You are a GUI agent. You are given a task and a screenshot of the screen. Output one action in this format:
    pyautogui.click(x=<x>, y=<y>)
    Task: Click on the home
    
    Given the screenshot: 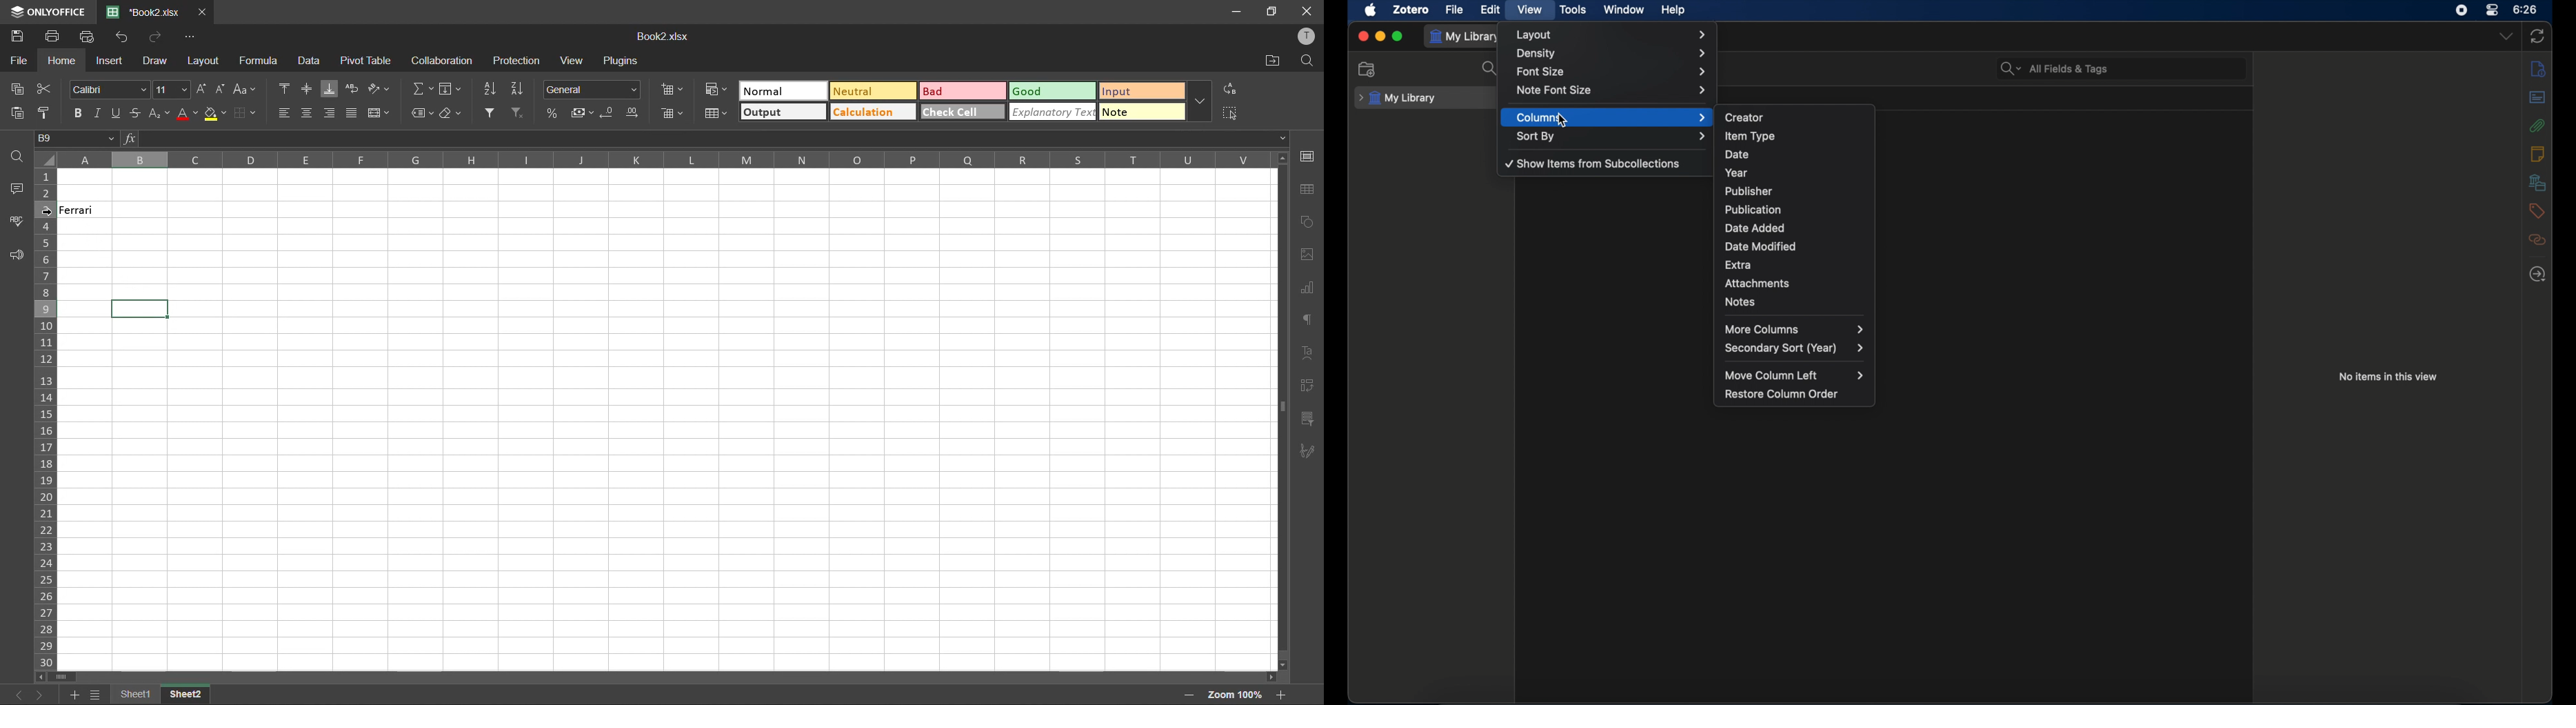 What is the action you would take?
    pyautogui.click(x=63, y=61)
    